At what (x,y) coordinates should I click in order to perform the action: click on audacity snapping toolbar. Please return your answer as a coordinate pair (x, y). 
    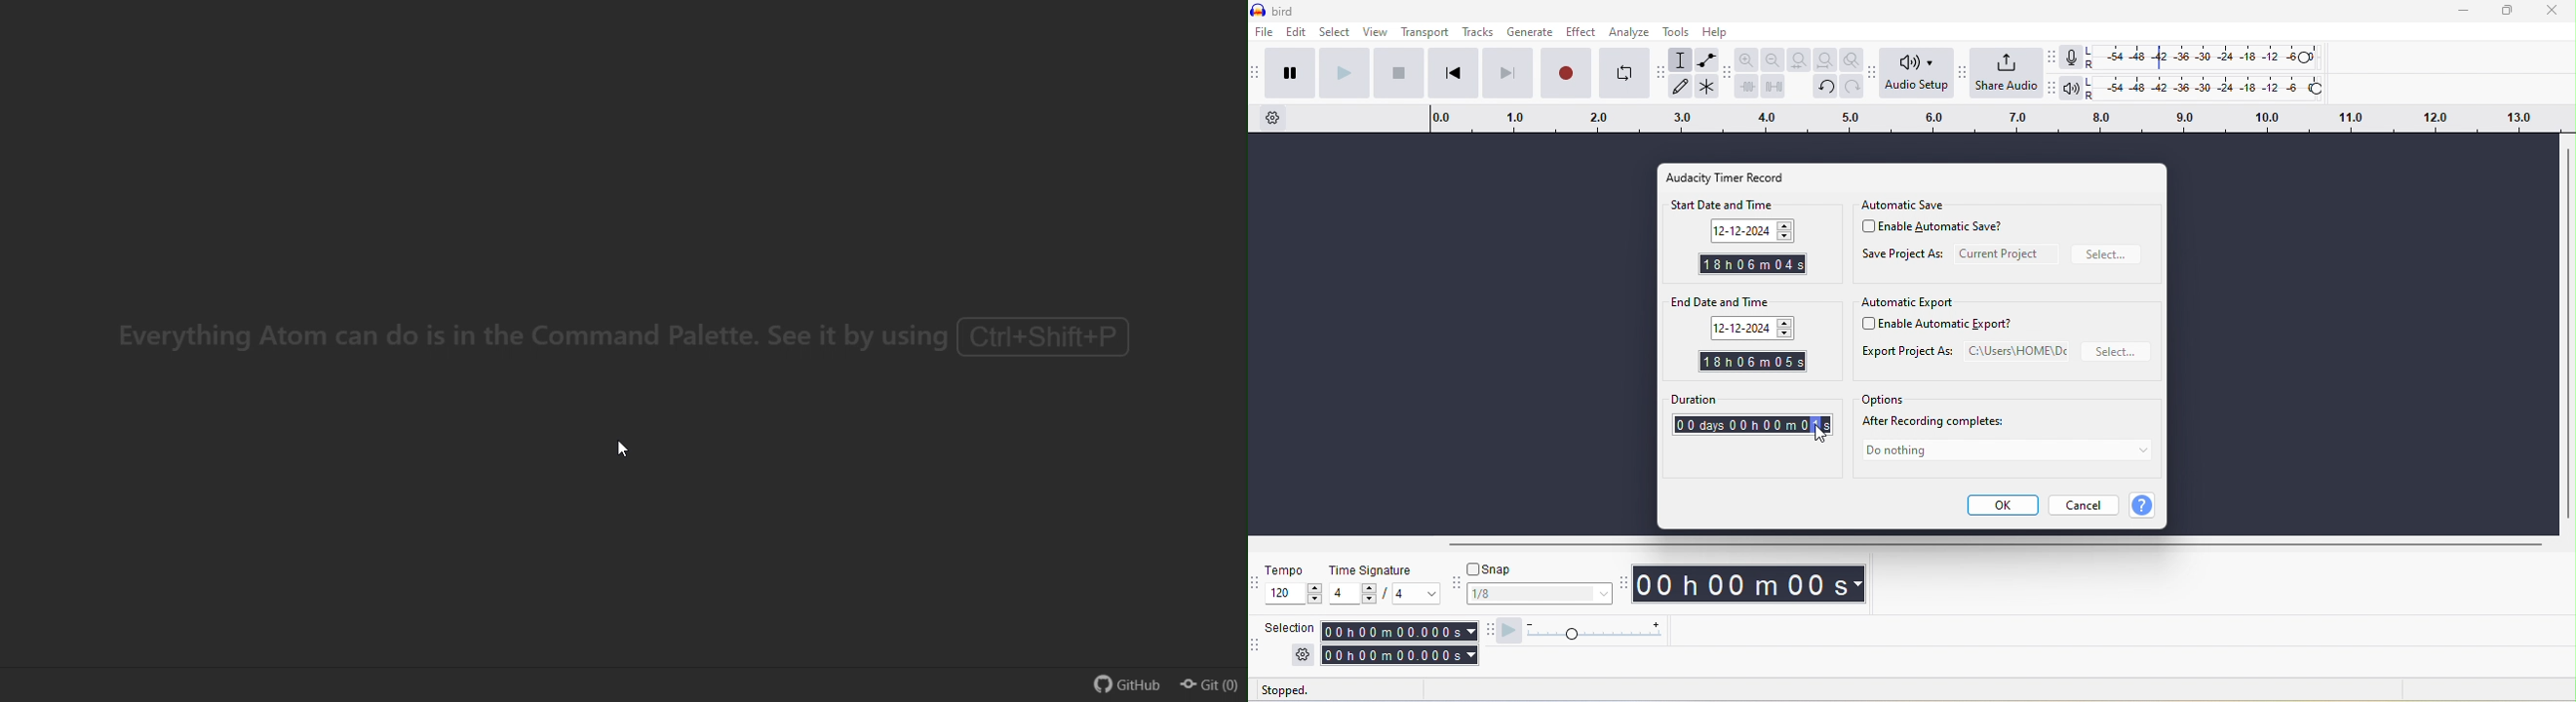
    Looking at the image, I should click on (1456, 583).